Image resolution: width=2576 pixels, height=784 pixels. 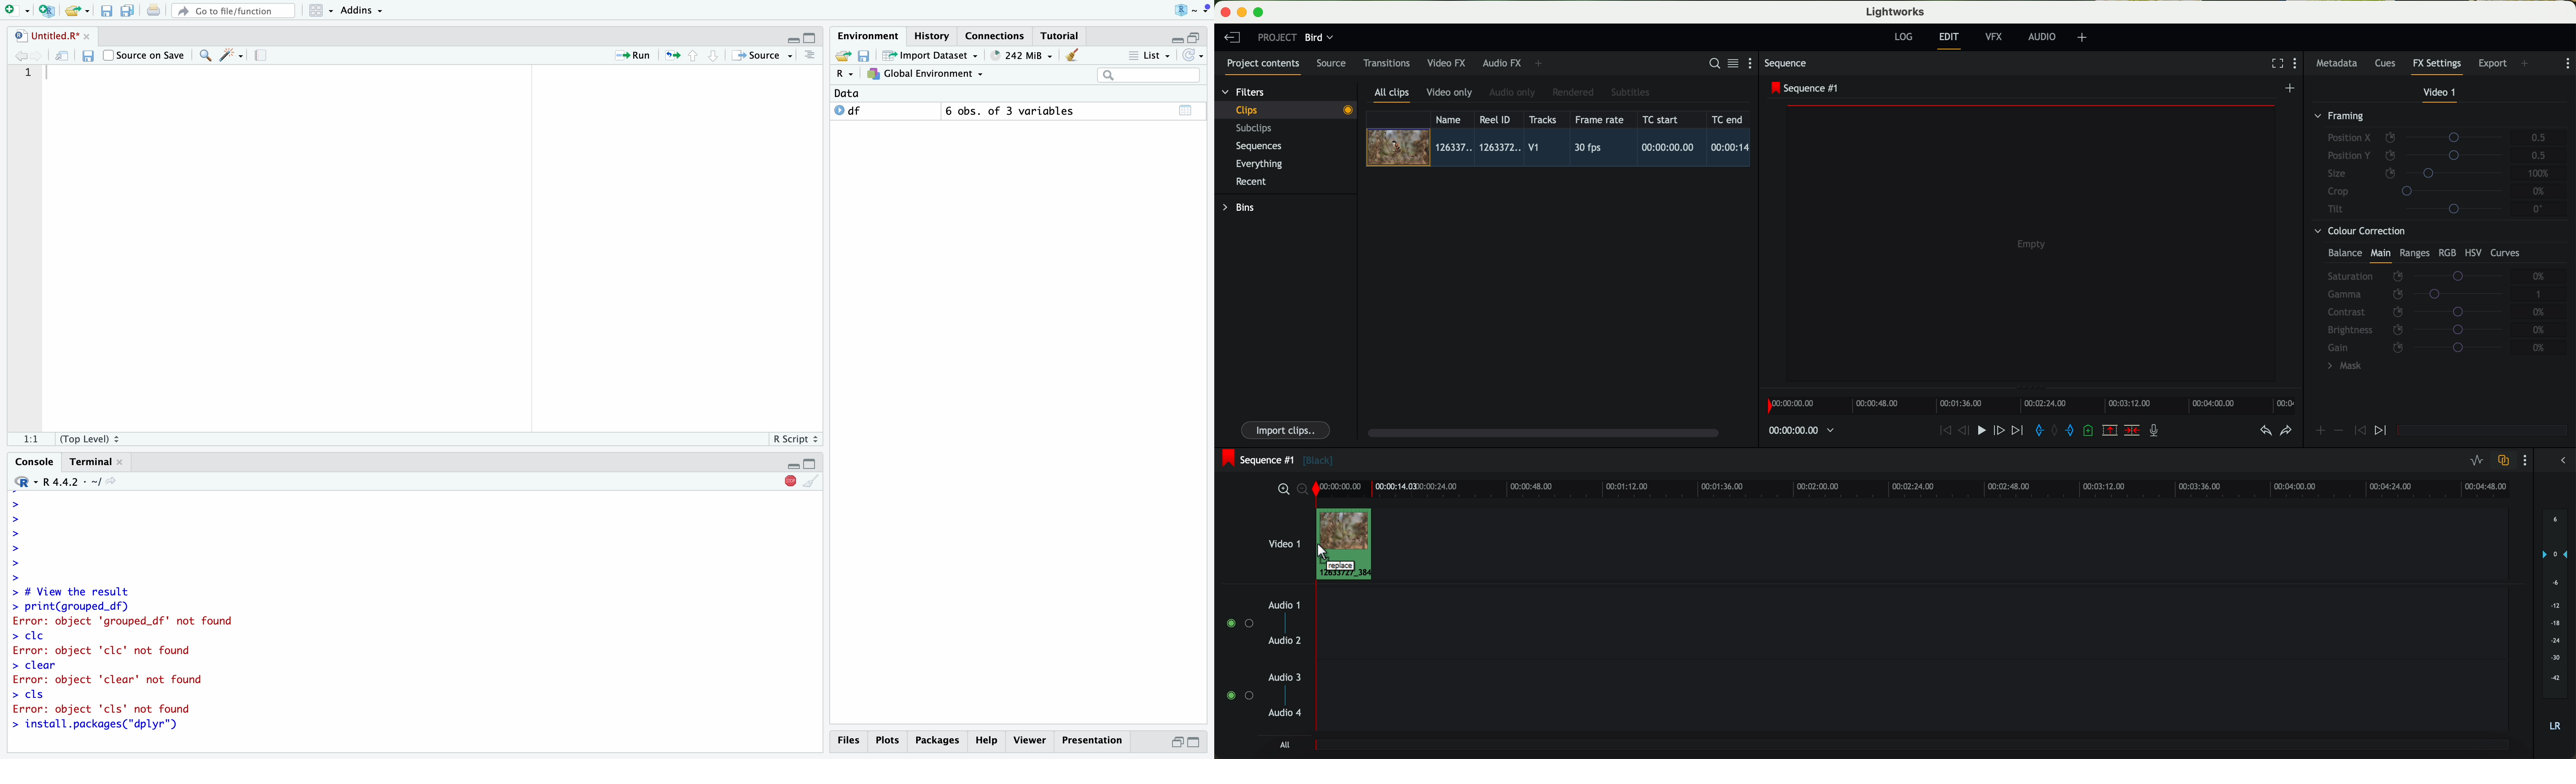 I want to click on Go to file/function, so click(x=231, y=11).